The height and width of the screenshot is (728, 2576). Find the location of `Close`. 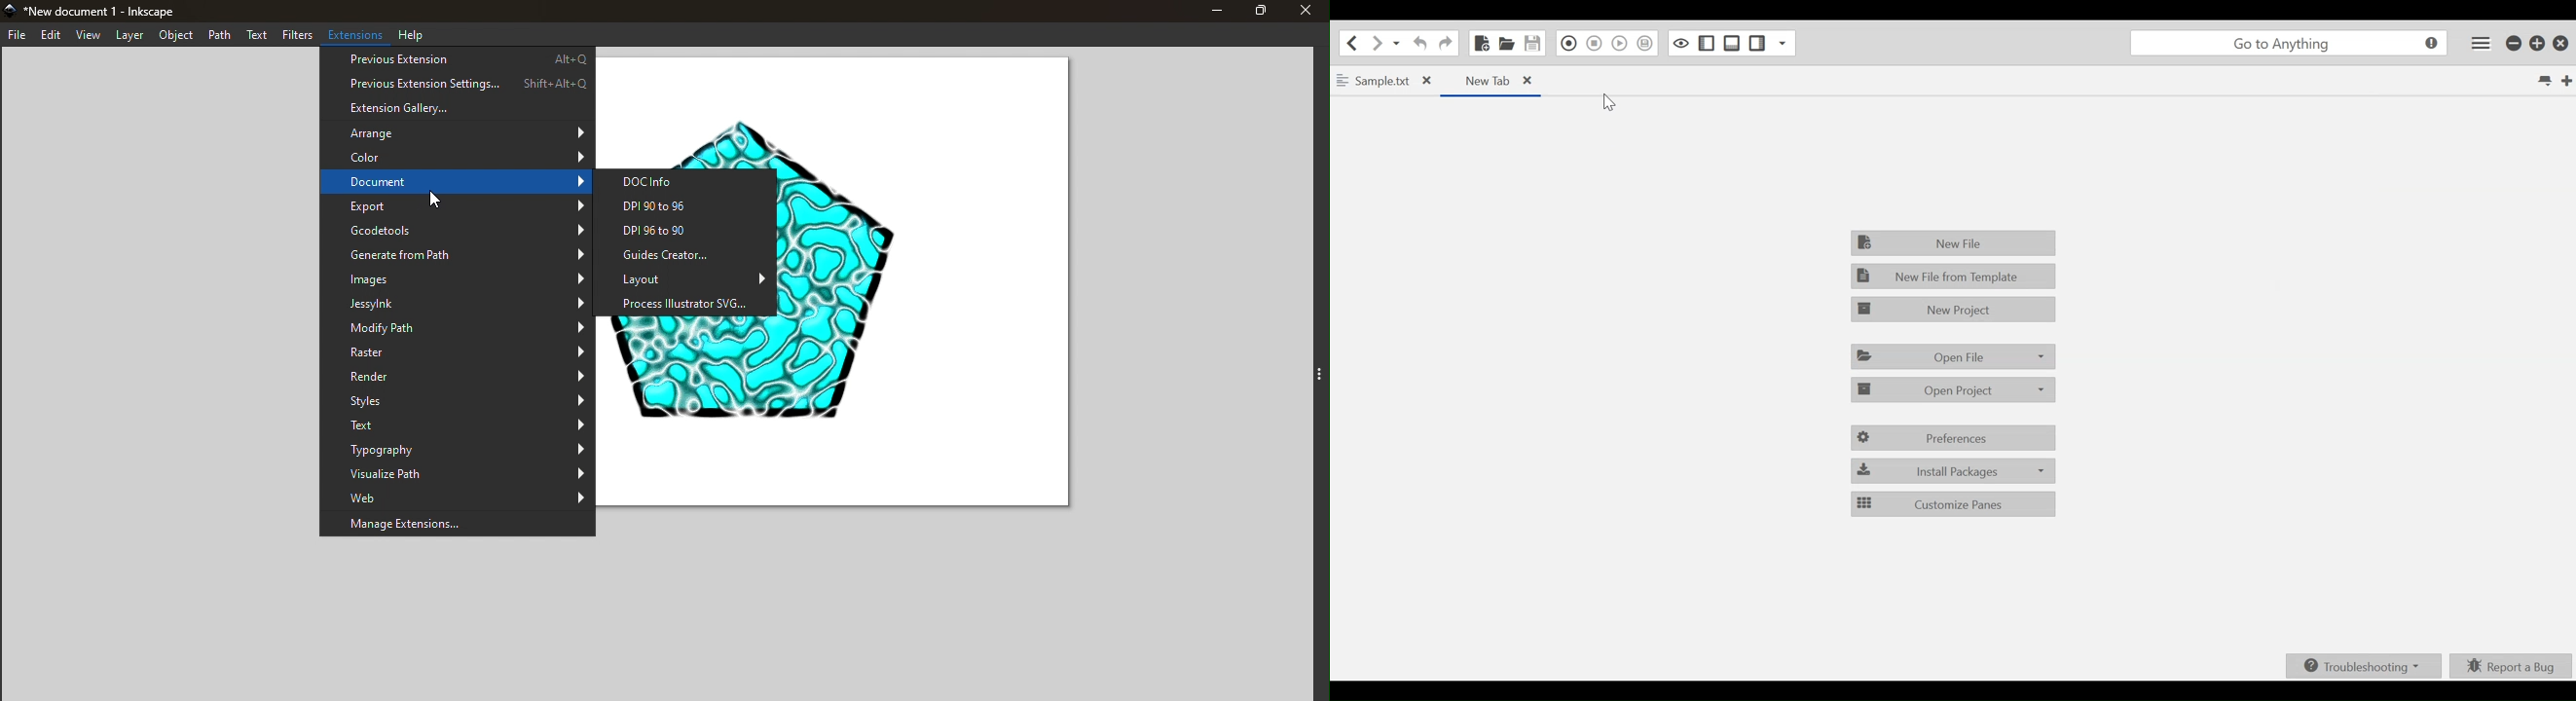

Close is located at coordinates (1304, 13).